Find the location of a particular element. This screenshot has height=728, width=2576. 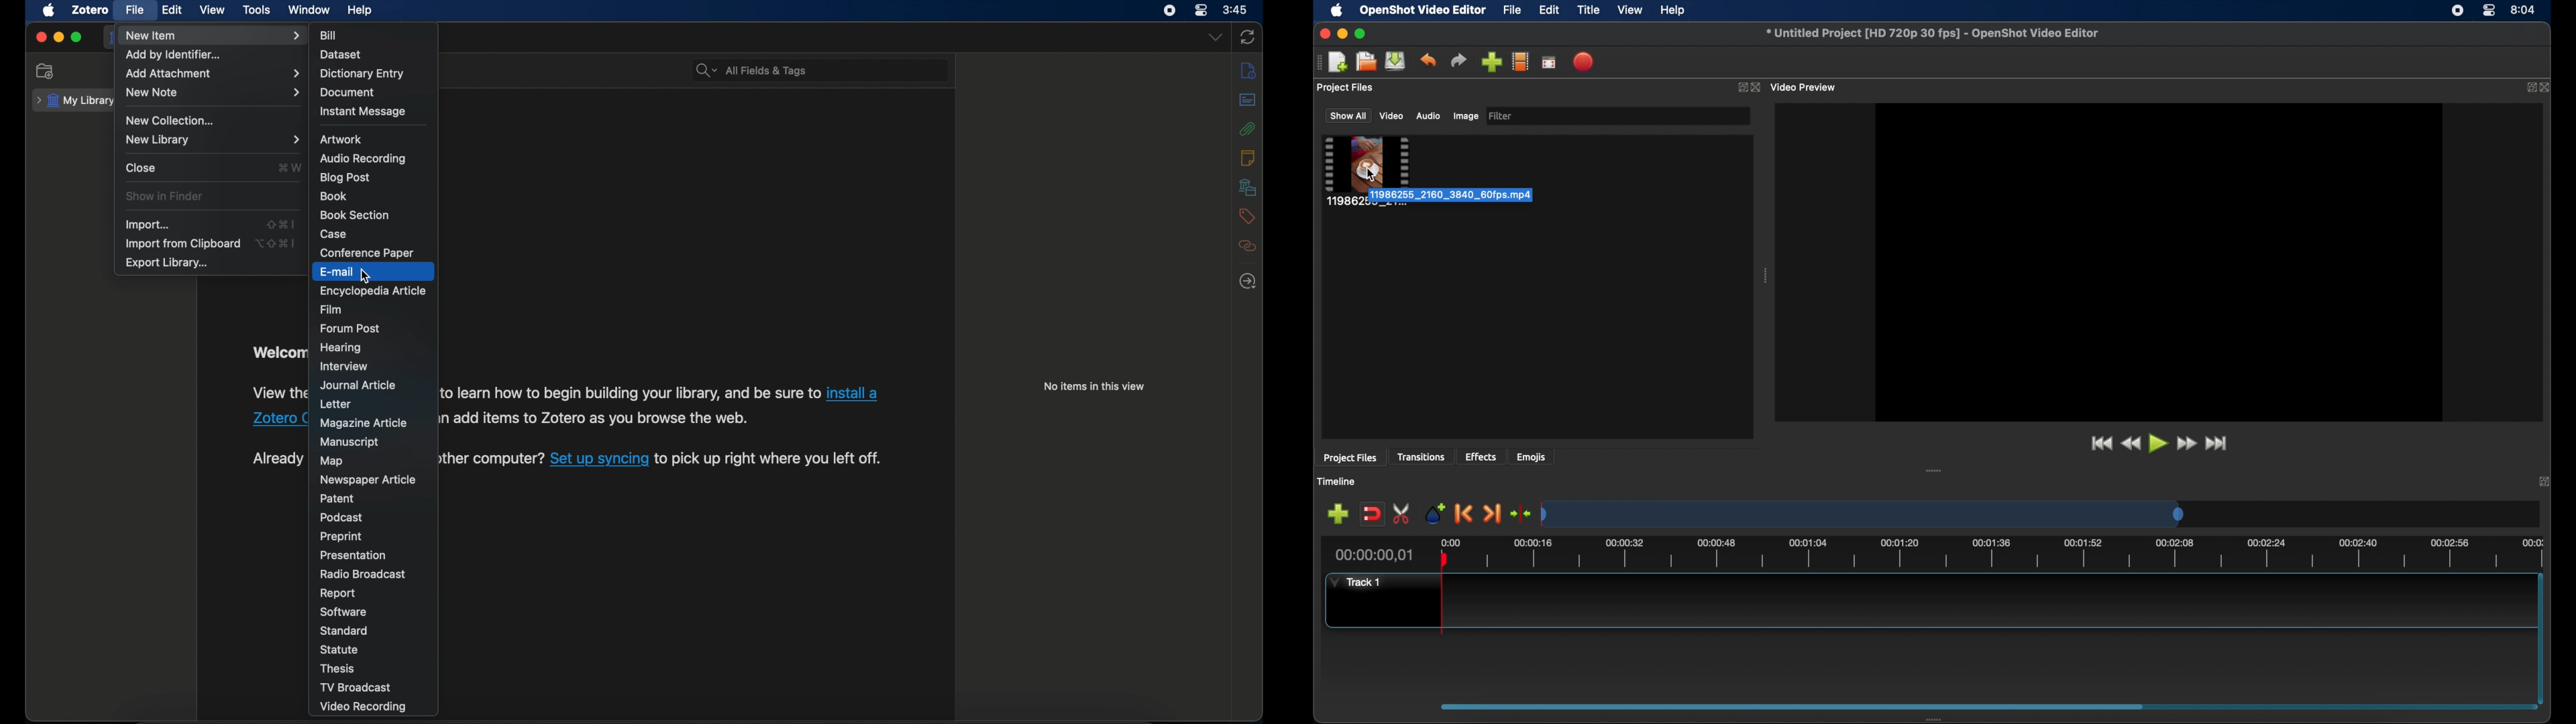

close is located at coordinates (2542, 481).